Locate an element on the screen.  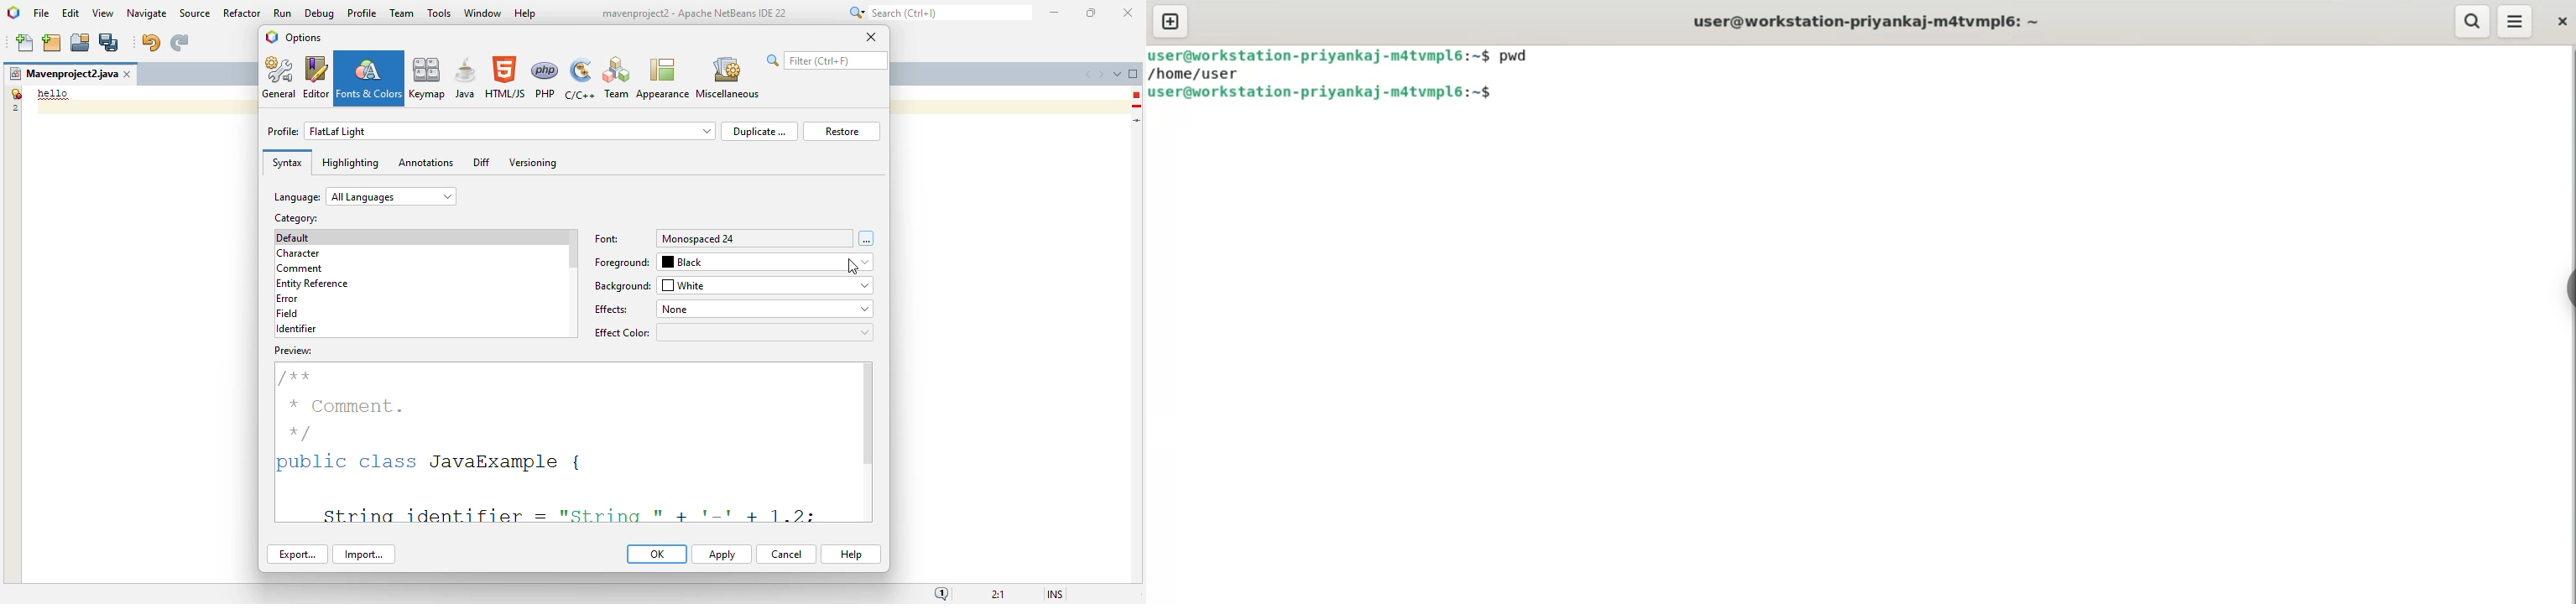
effect color:  is located at coordinates (733, 332).